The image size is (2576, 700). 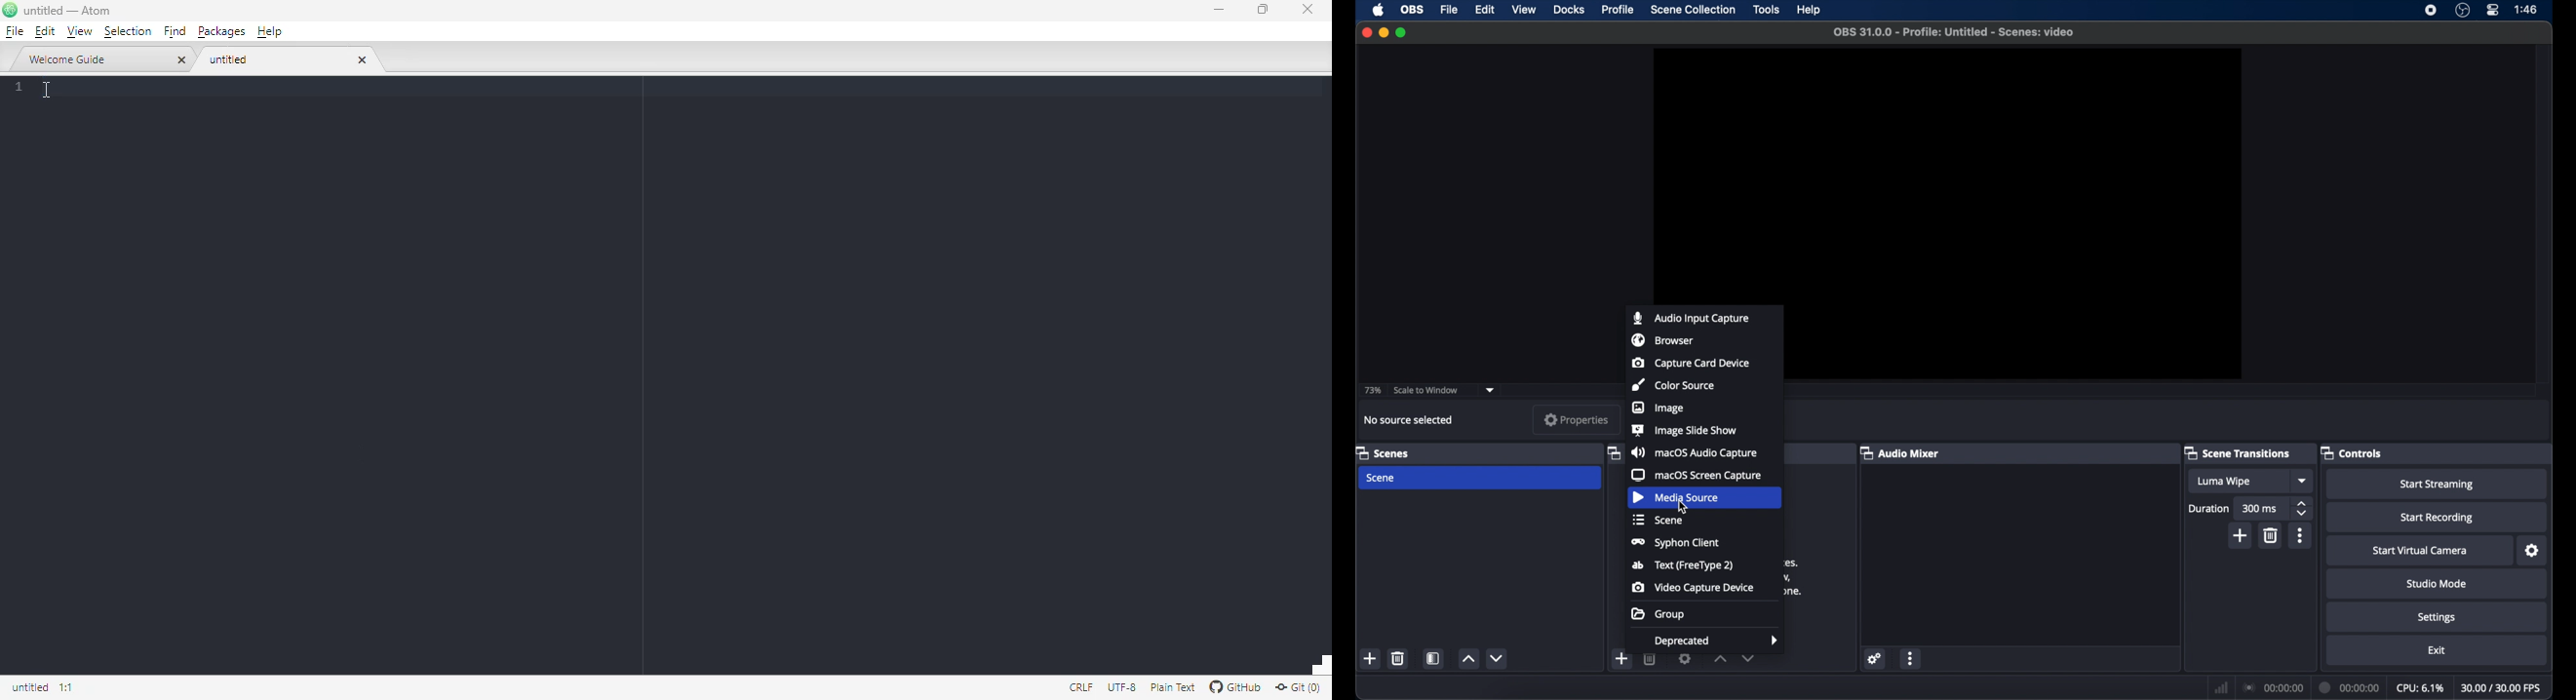 I want to click on add, so click(x=1370, y=658).